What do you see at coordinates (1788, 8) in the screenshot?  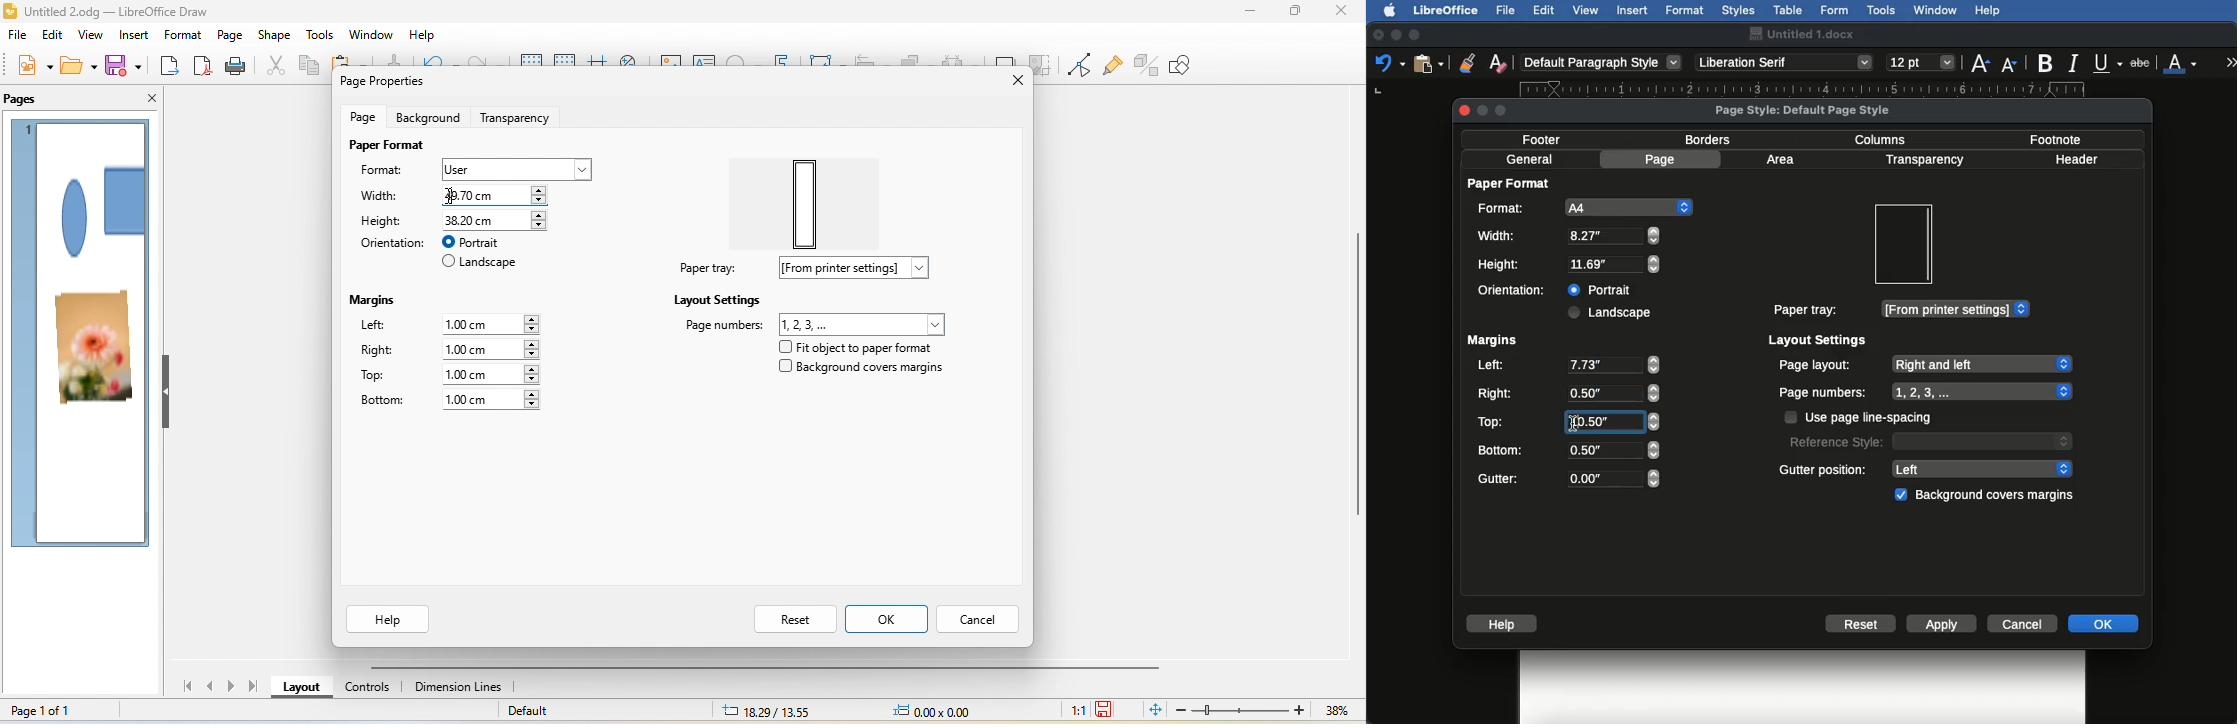 I see `Table` at bounding box center [1788, 8].